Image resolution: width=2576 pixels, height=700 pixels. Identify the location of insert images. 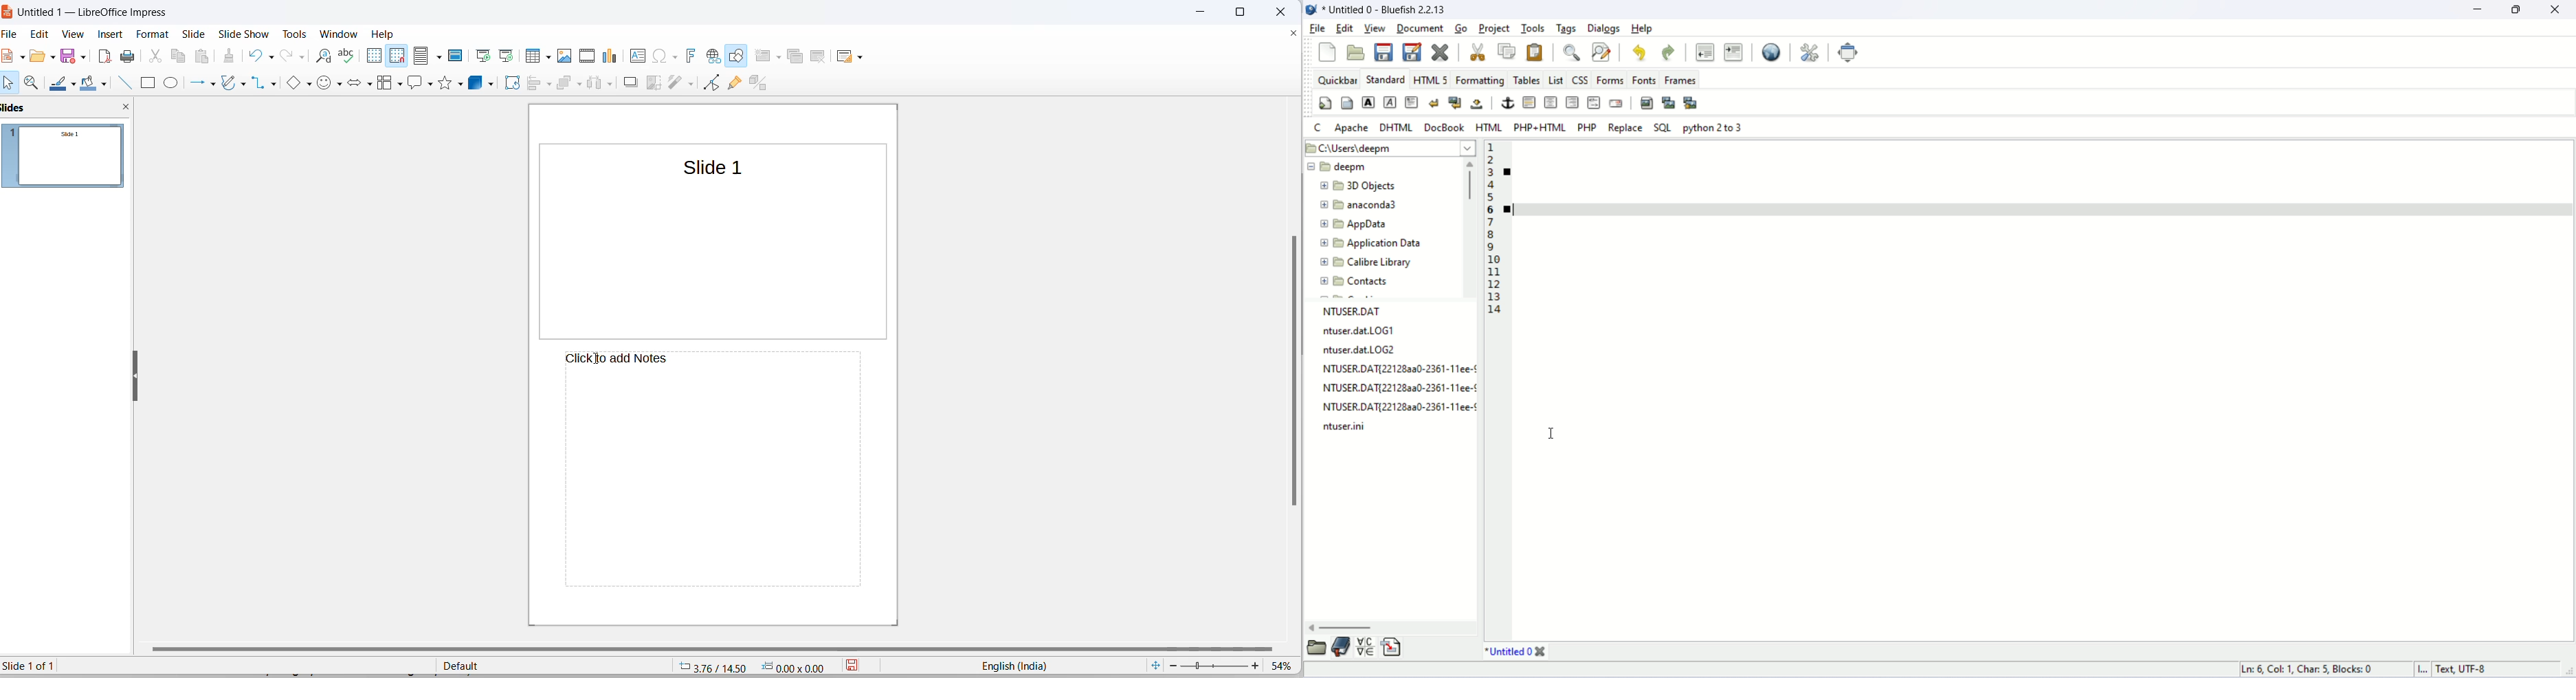
(566, 57).